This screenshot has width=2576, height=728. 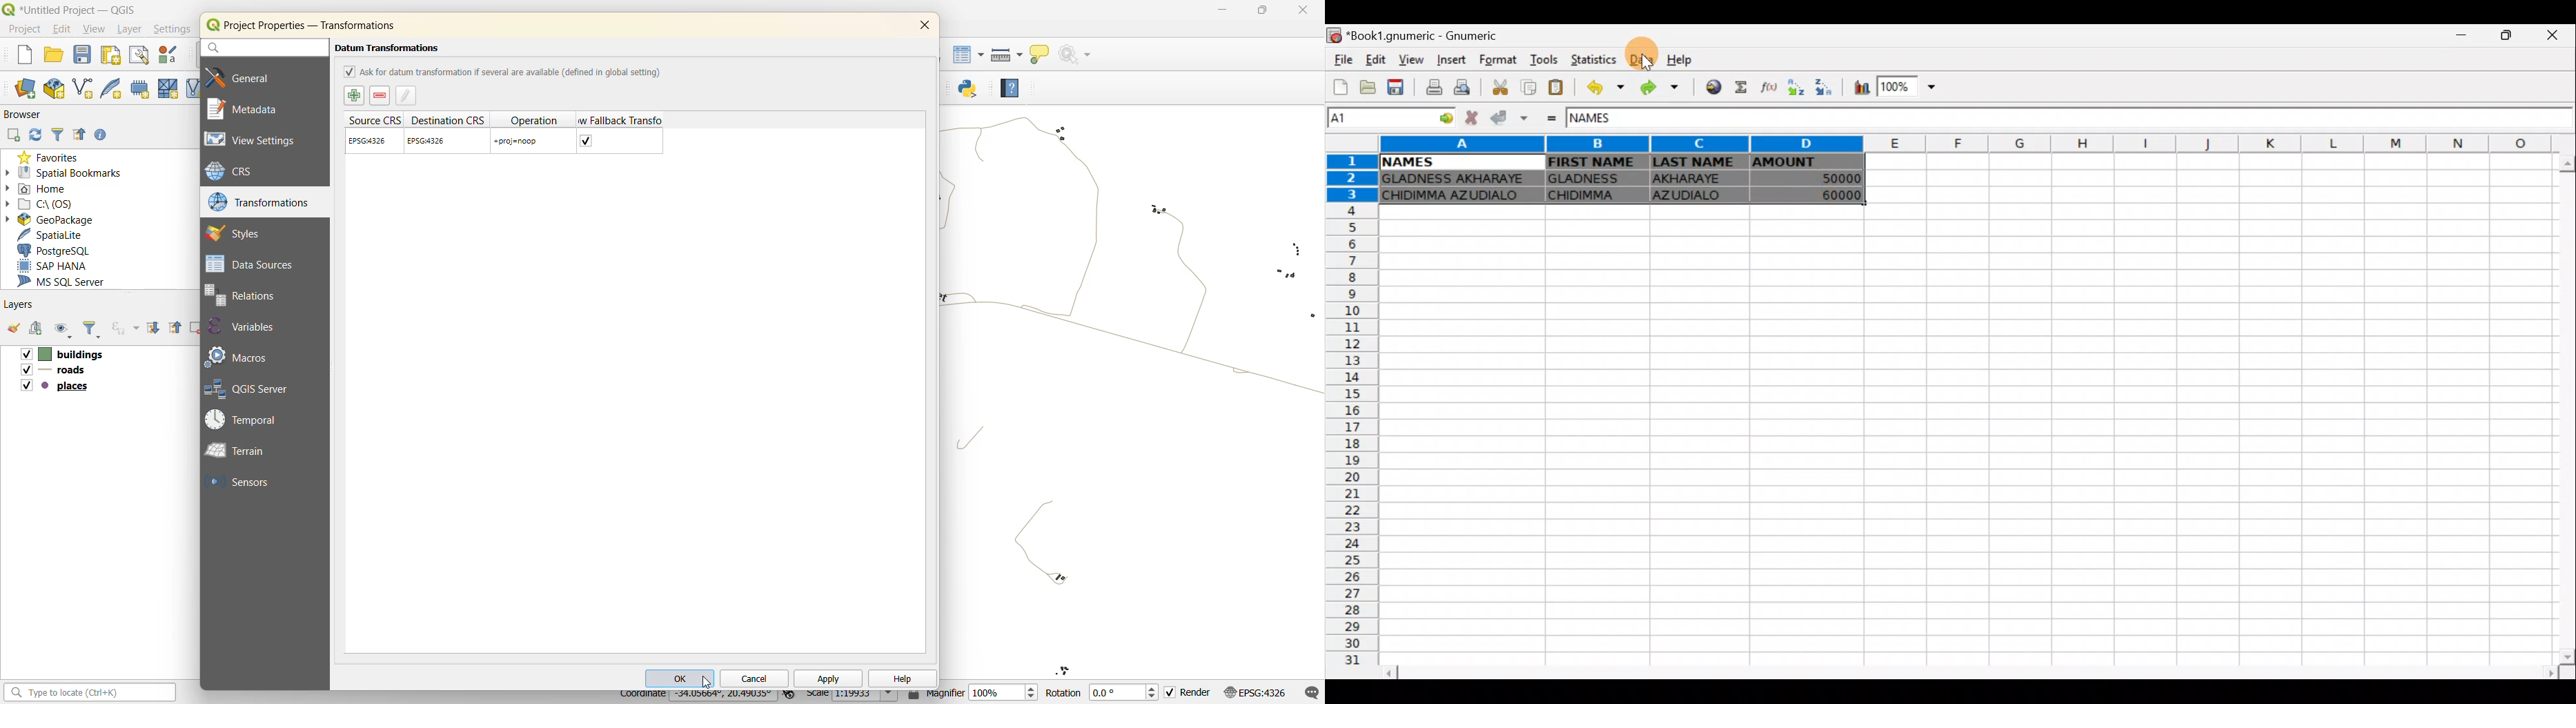 What do you see at coordinates (1507, 118) in the screenshot?
I see `Accept change` at bounding box center [1507, 118].